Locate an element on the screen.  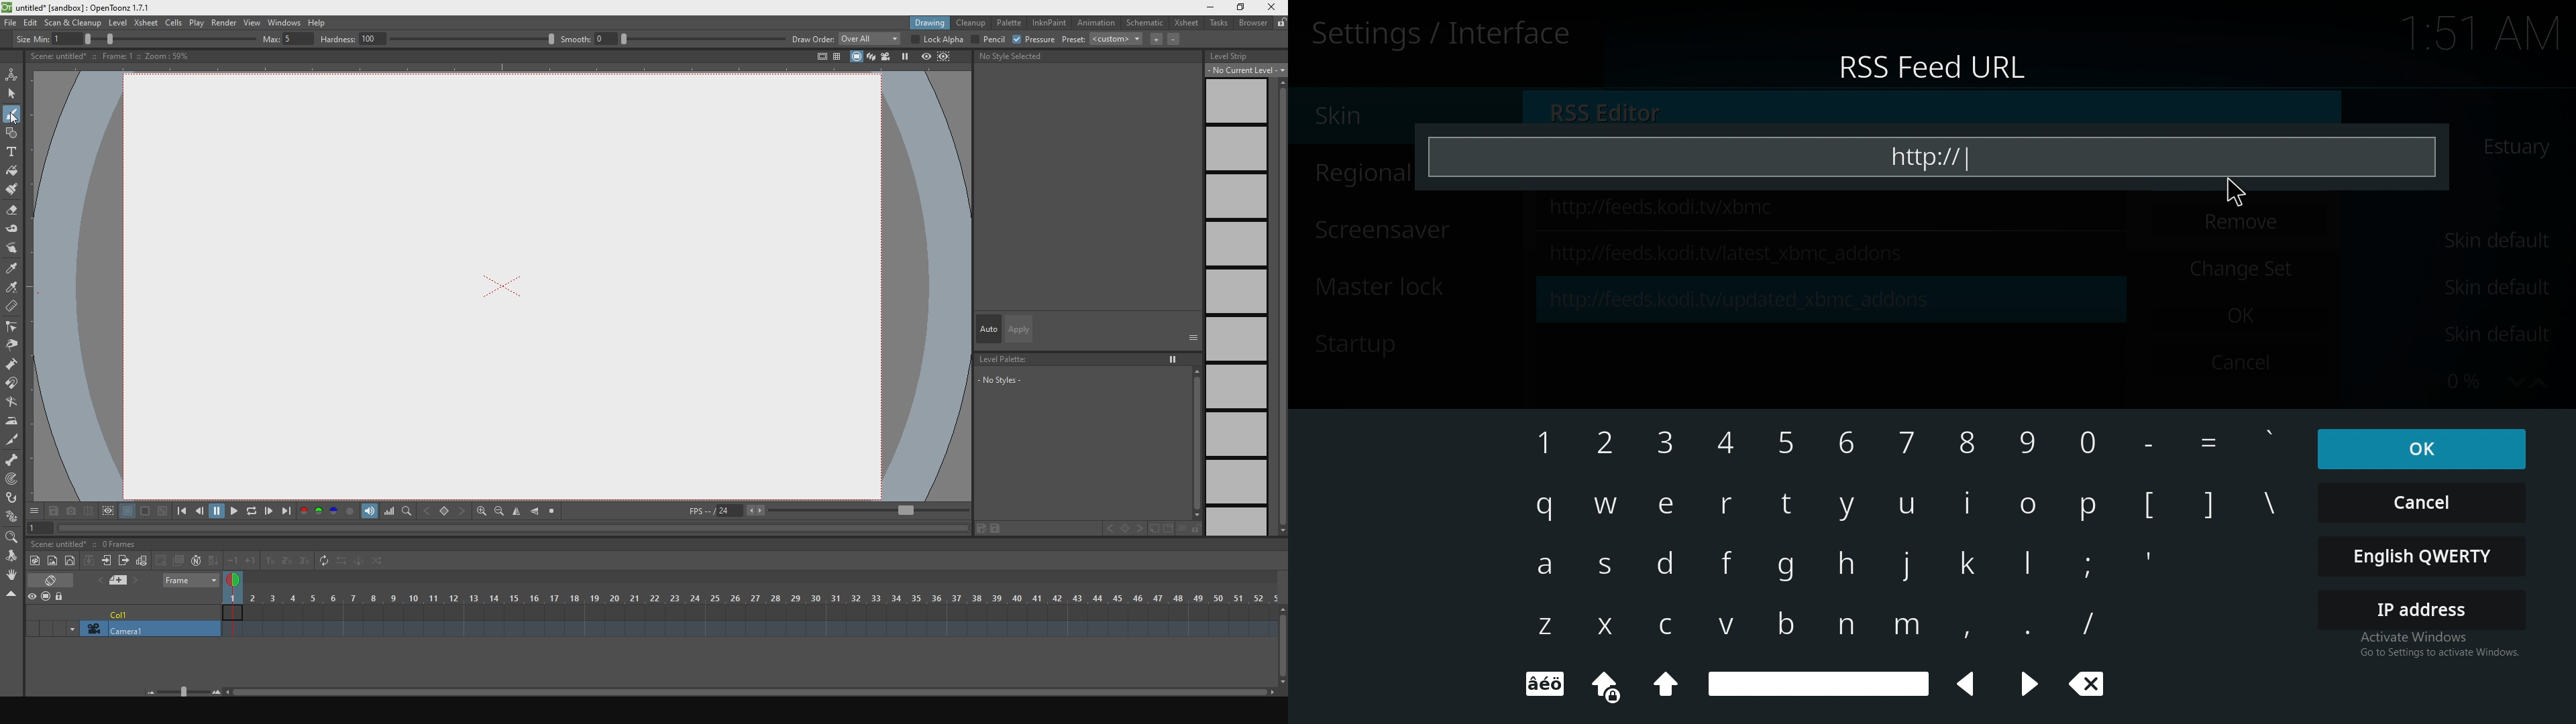
zoom out is located at coordinates (500, 512).